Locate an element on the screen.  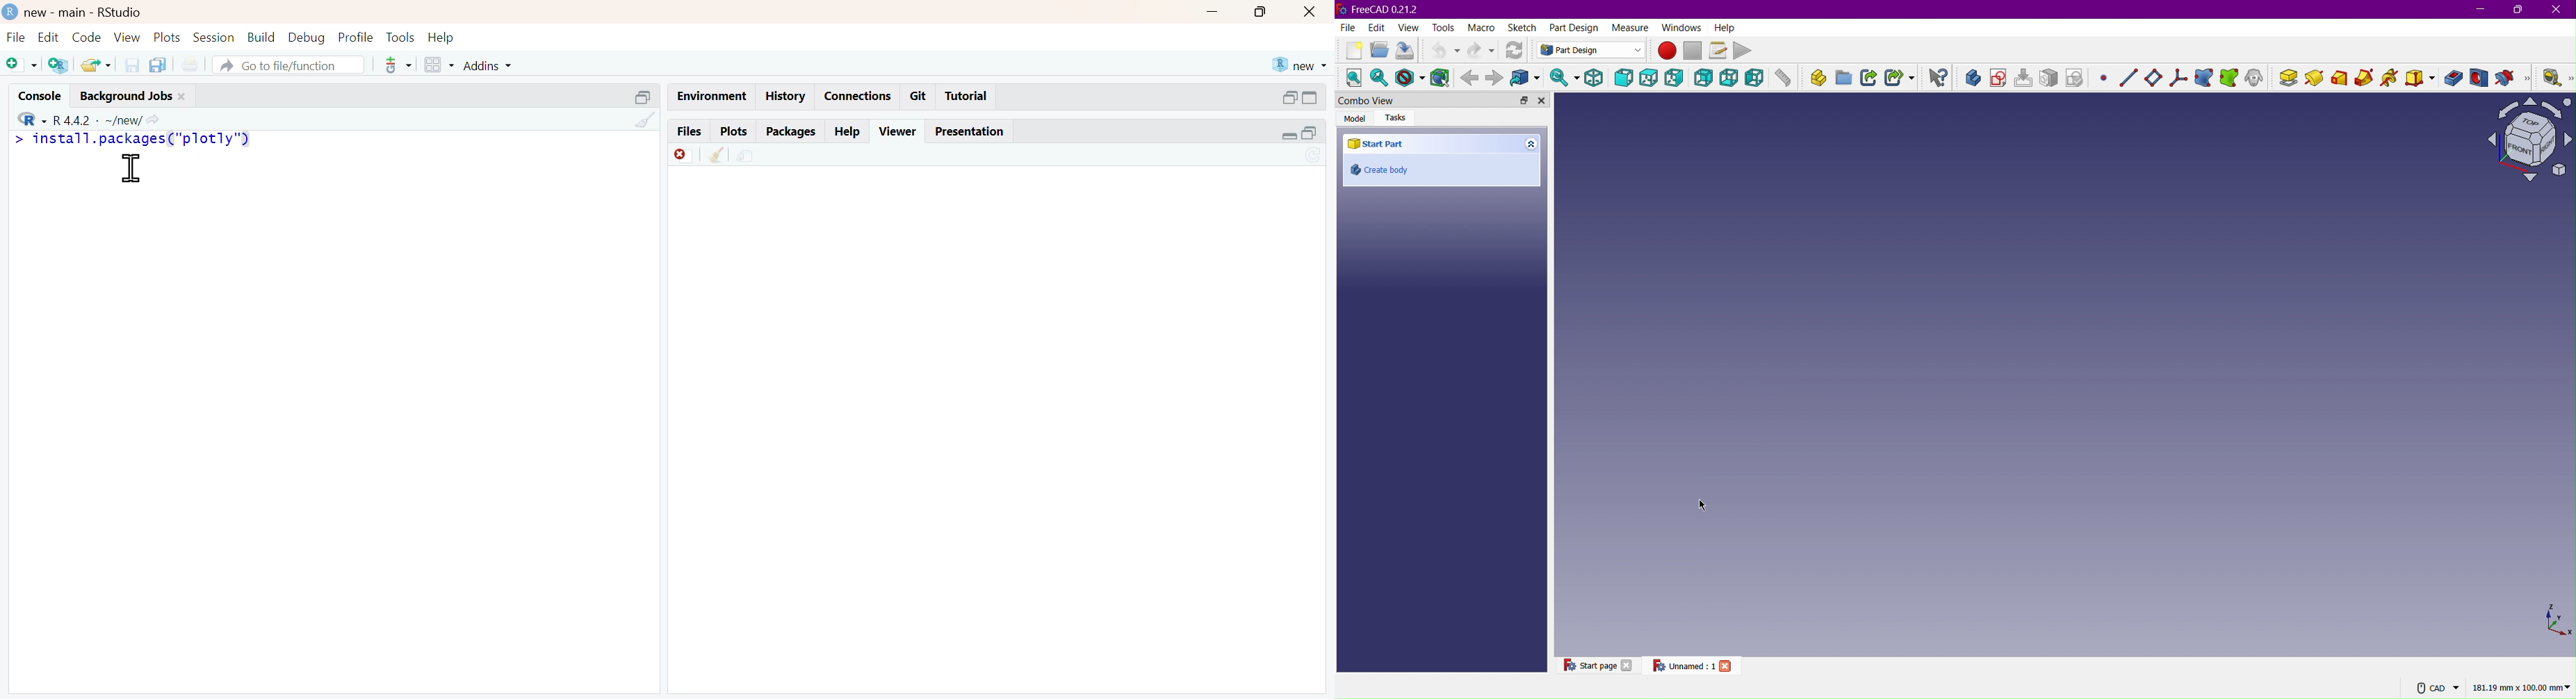
debug is located at coordinates (307, 38).